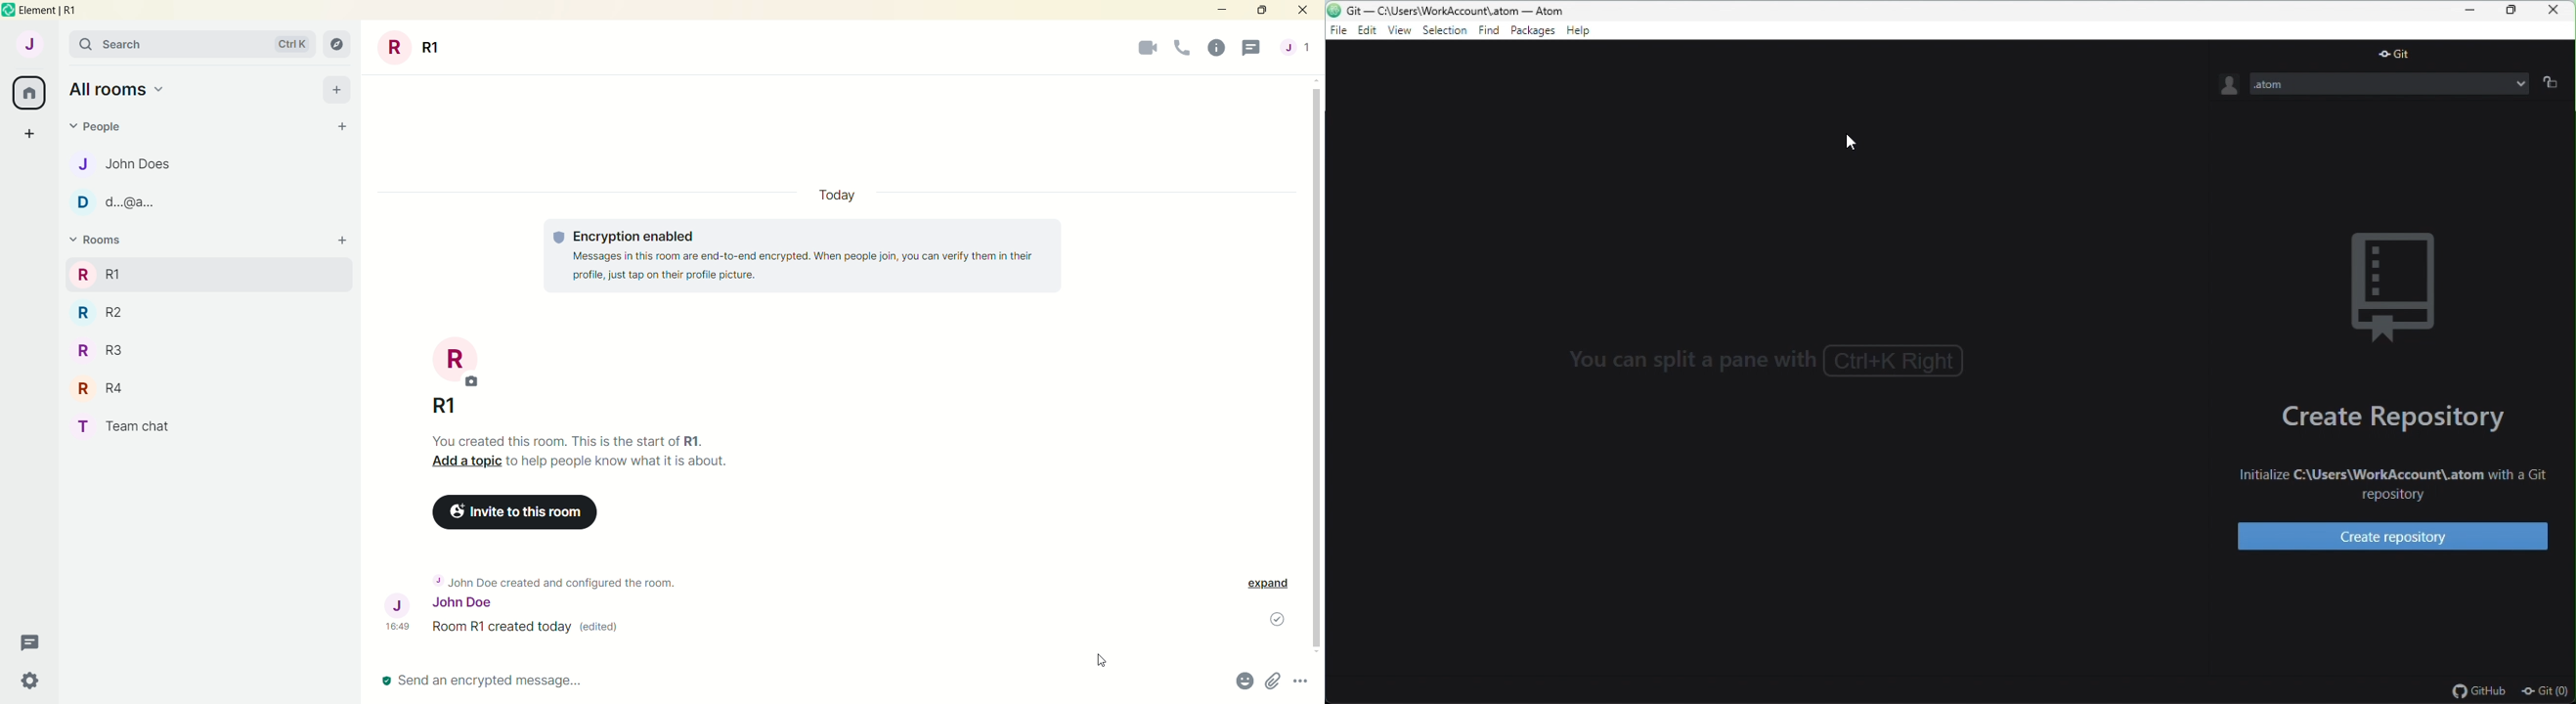 The height and width of the screenshot is (728, 2576). Describe the element at coordinates (1261, 12) in the screenshot. I see `maximize` at that location.